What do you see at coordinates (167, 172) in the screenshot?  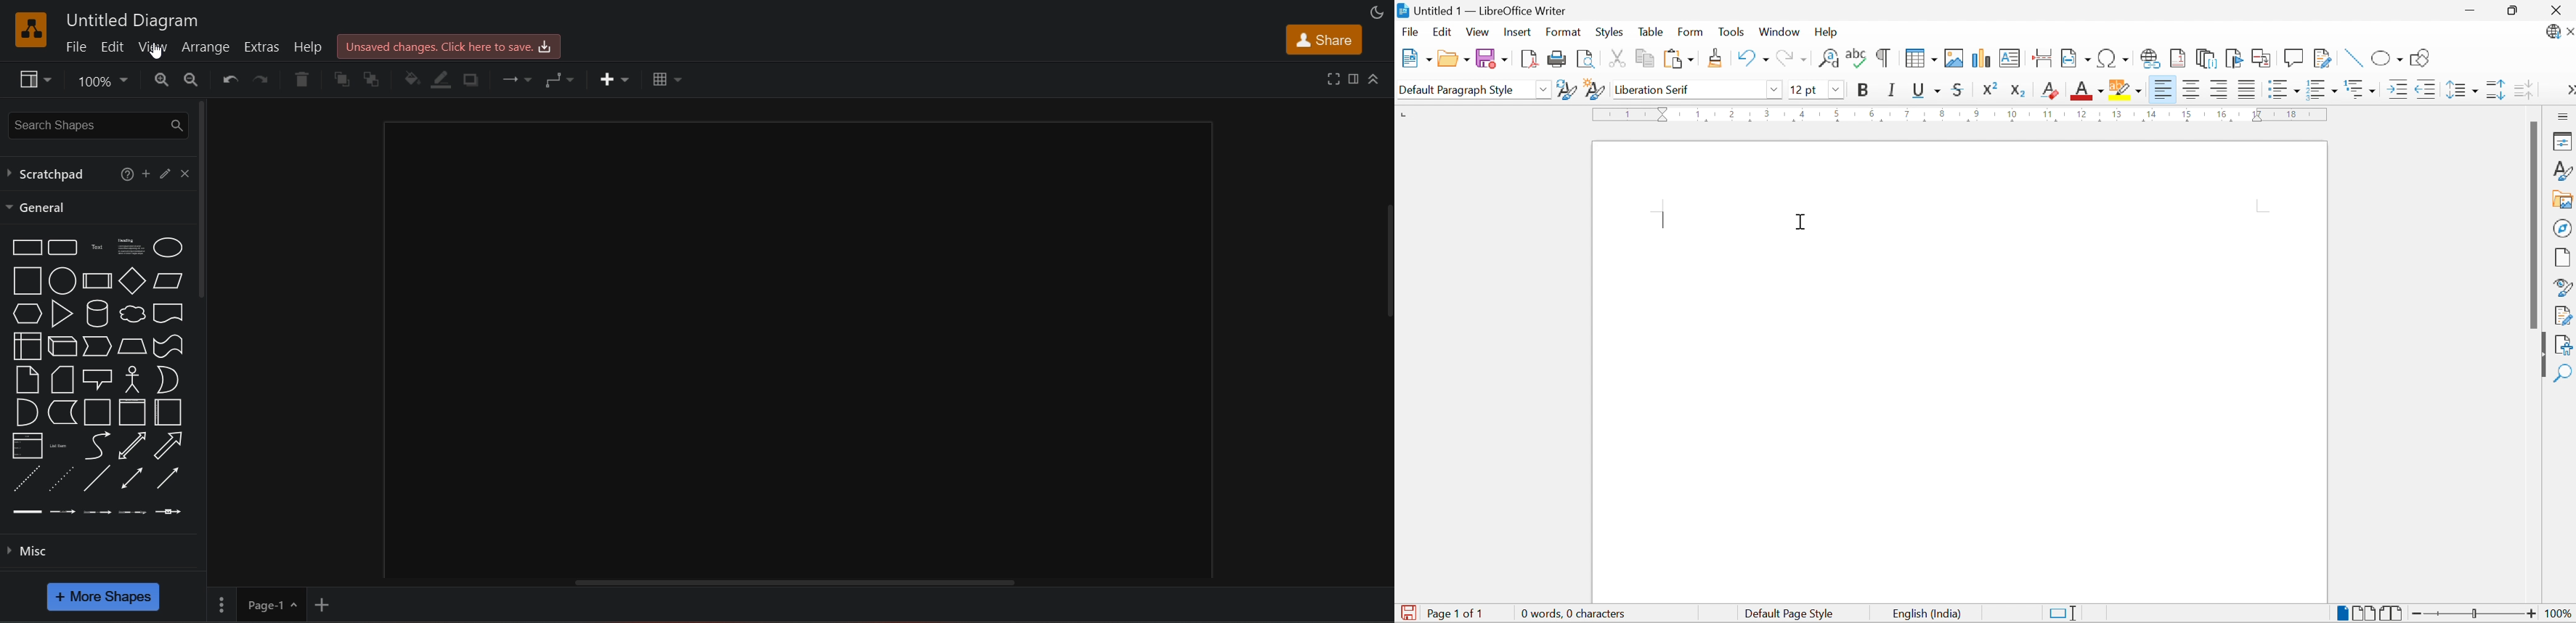 I see `edit` at bounding box center [167, 172].